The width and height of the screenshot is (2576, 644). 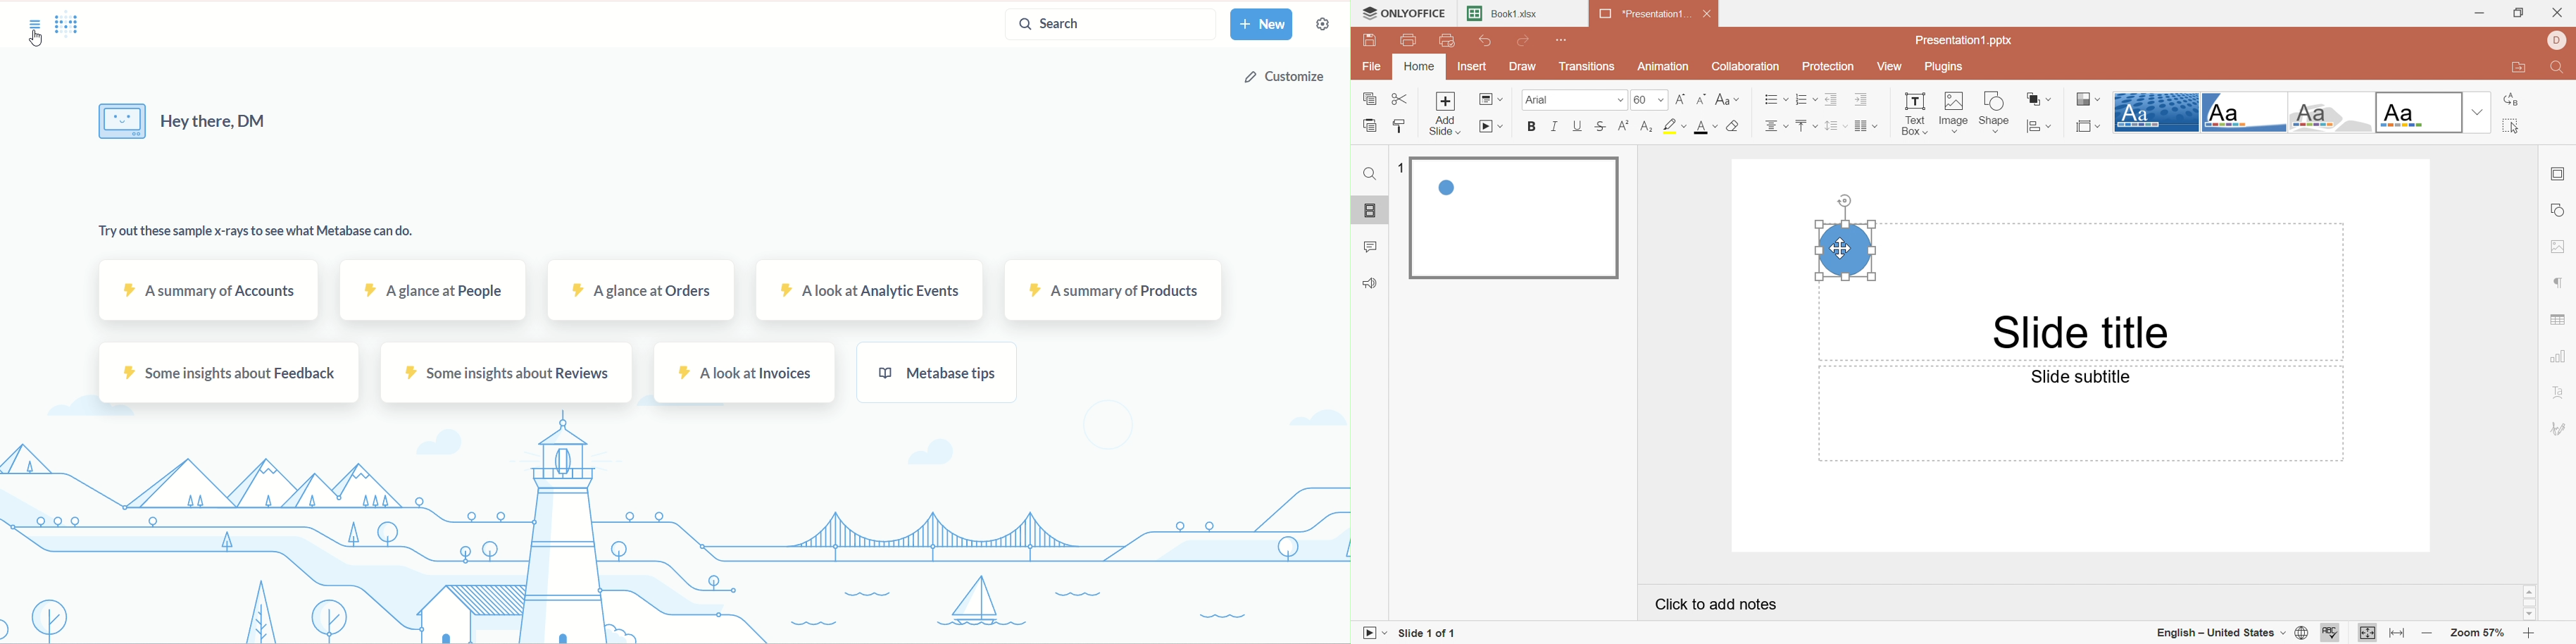 What do you see at coordinates (2243, 115) in the screenshot?
I see `Corner` at bounding box center [2243, 115].